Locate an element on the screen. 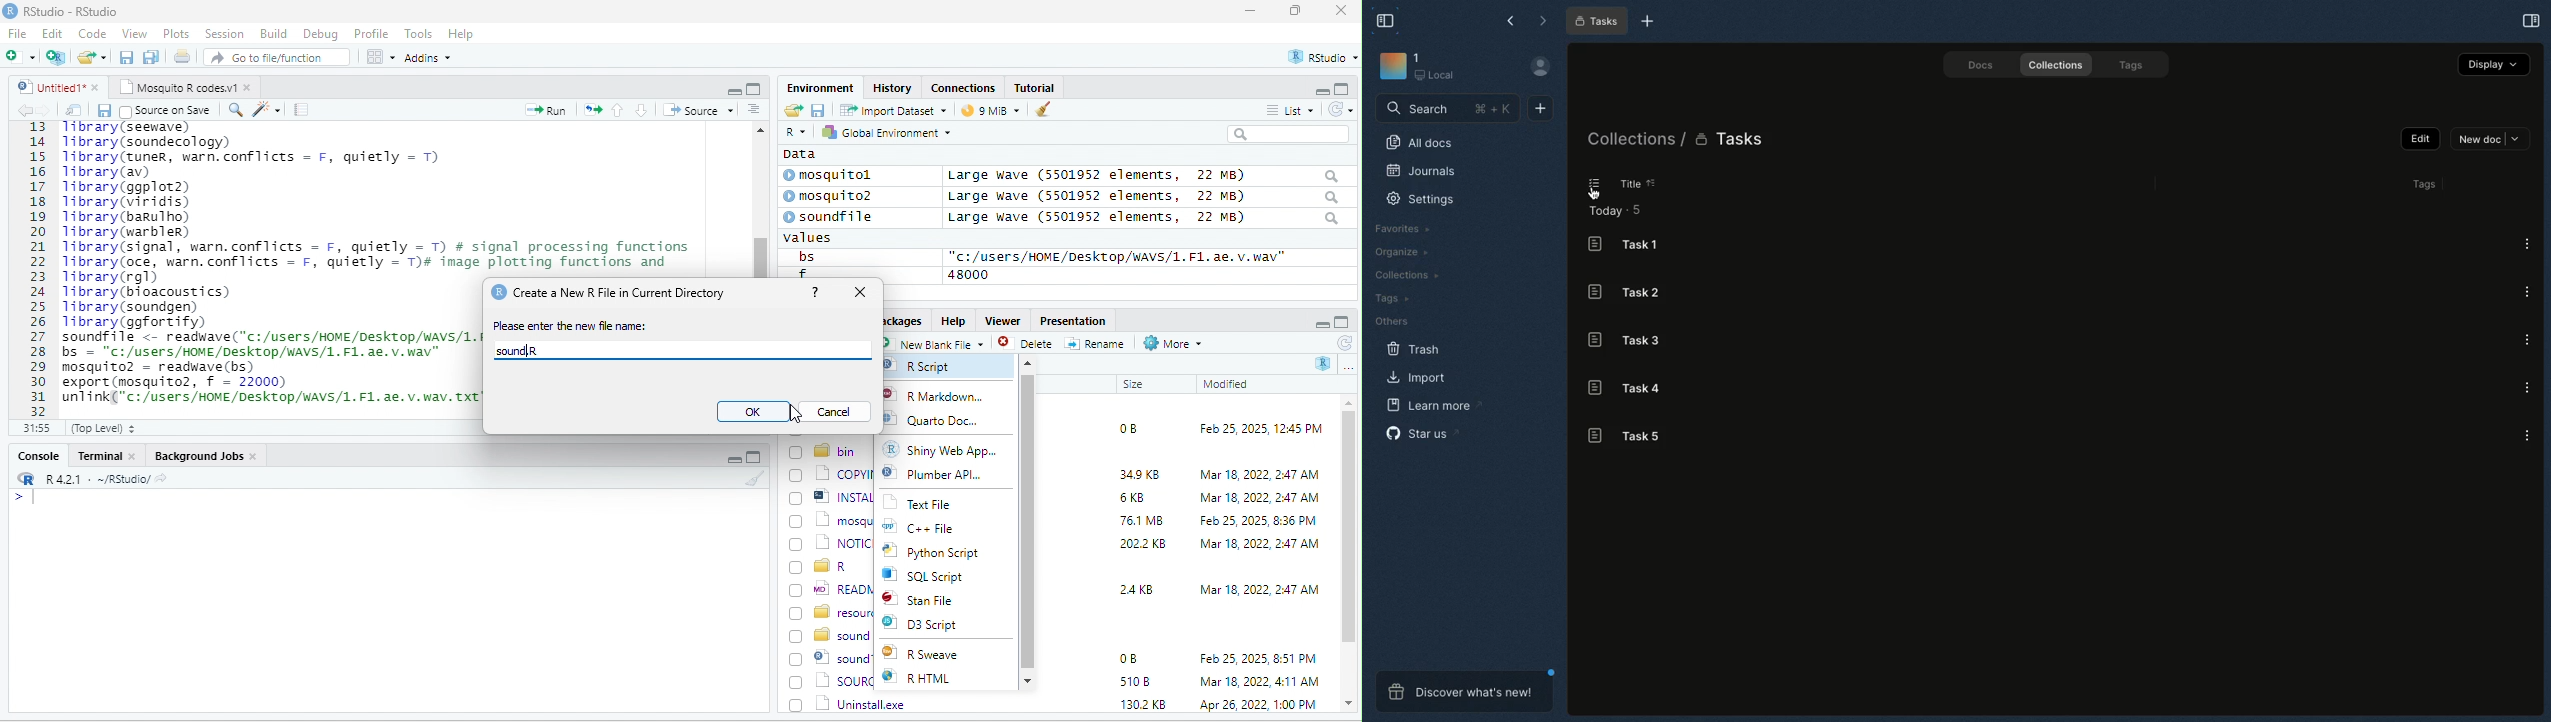 Image resolution: width=2576 pixels, height=728 pixels. Task 2 is located at coordinates (1627, 294).